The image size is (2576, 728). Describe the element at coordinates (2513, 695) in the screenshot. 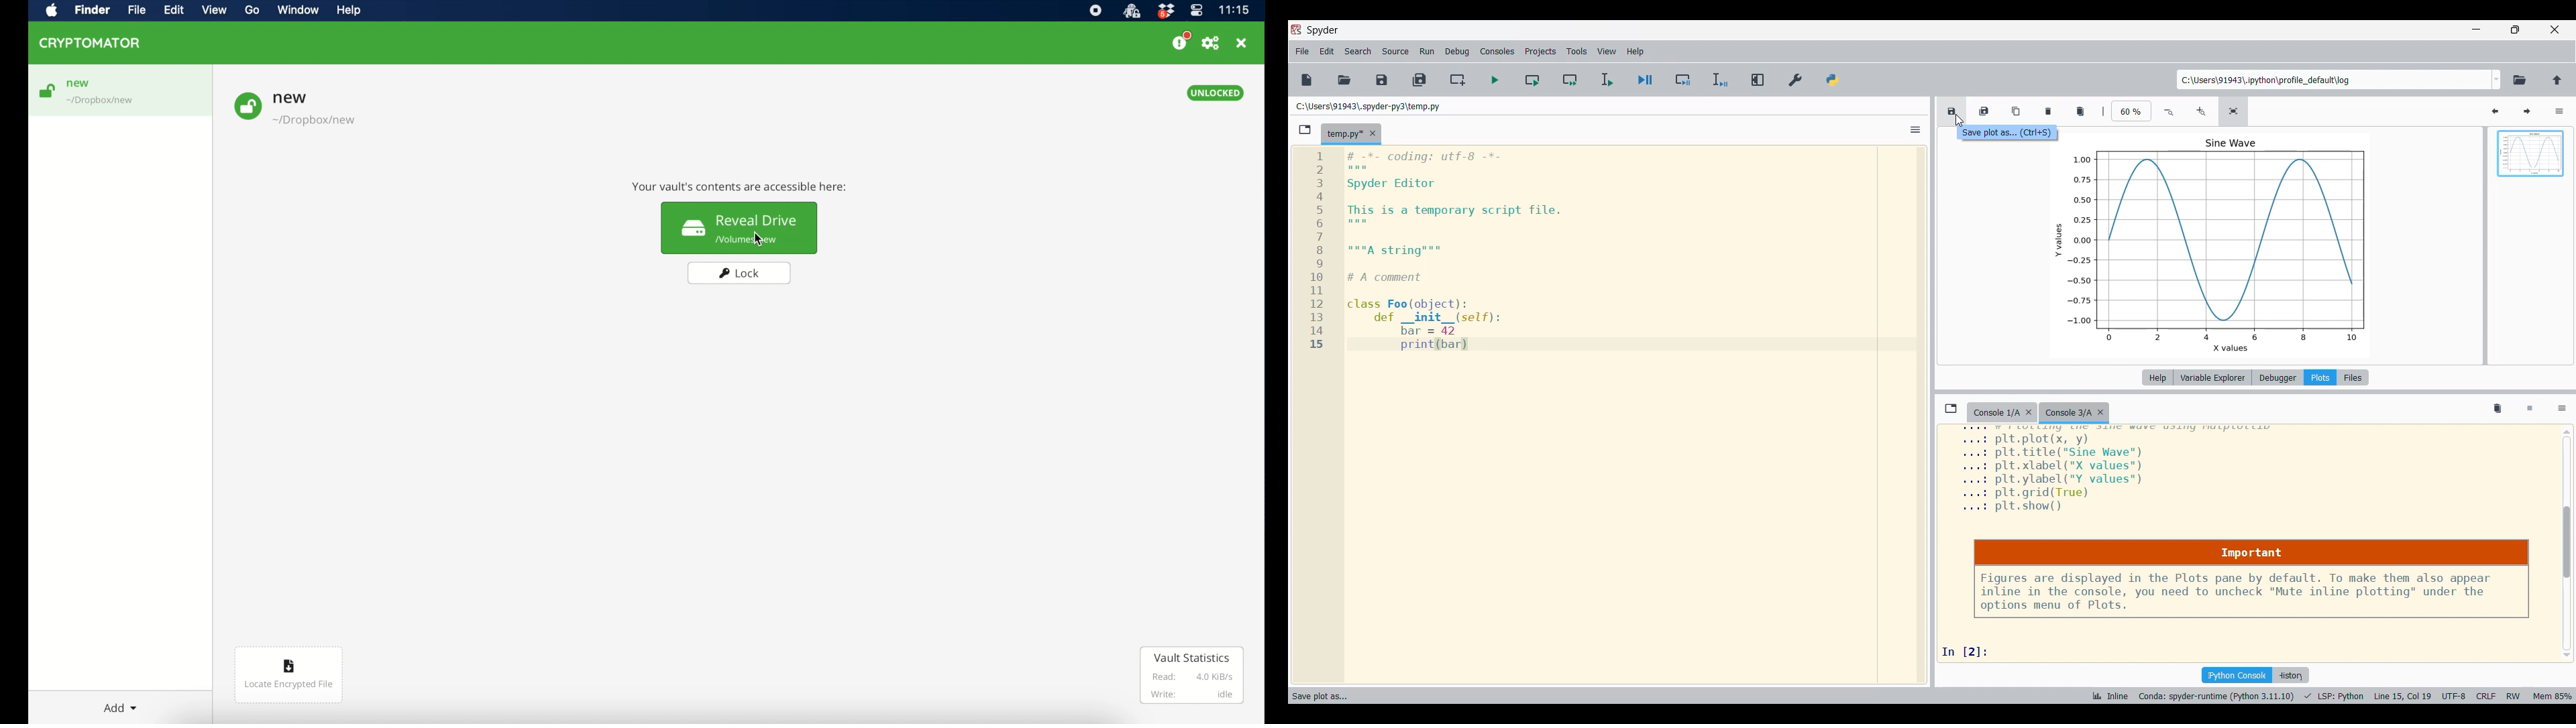

I see `RW` at that location.